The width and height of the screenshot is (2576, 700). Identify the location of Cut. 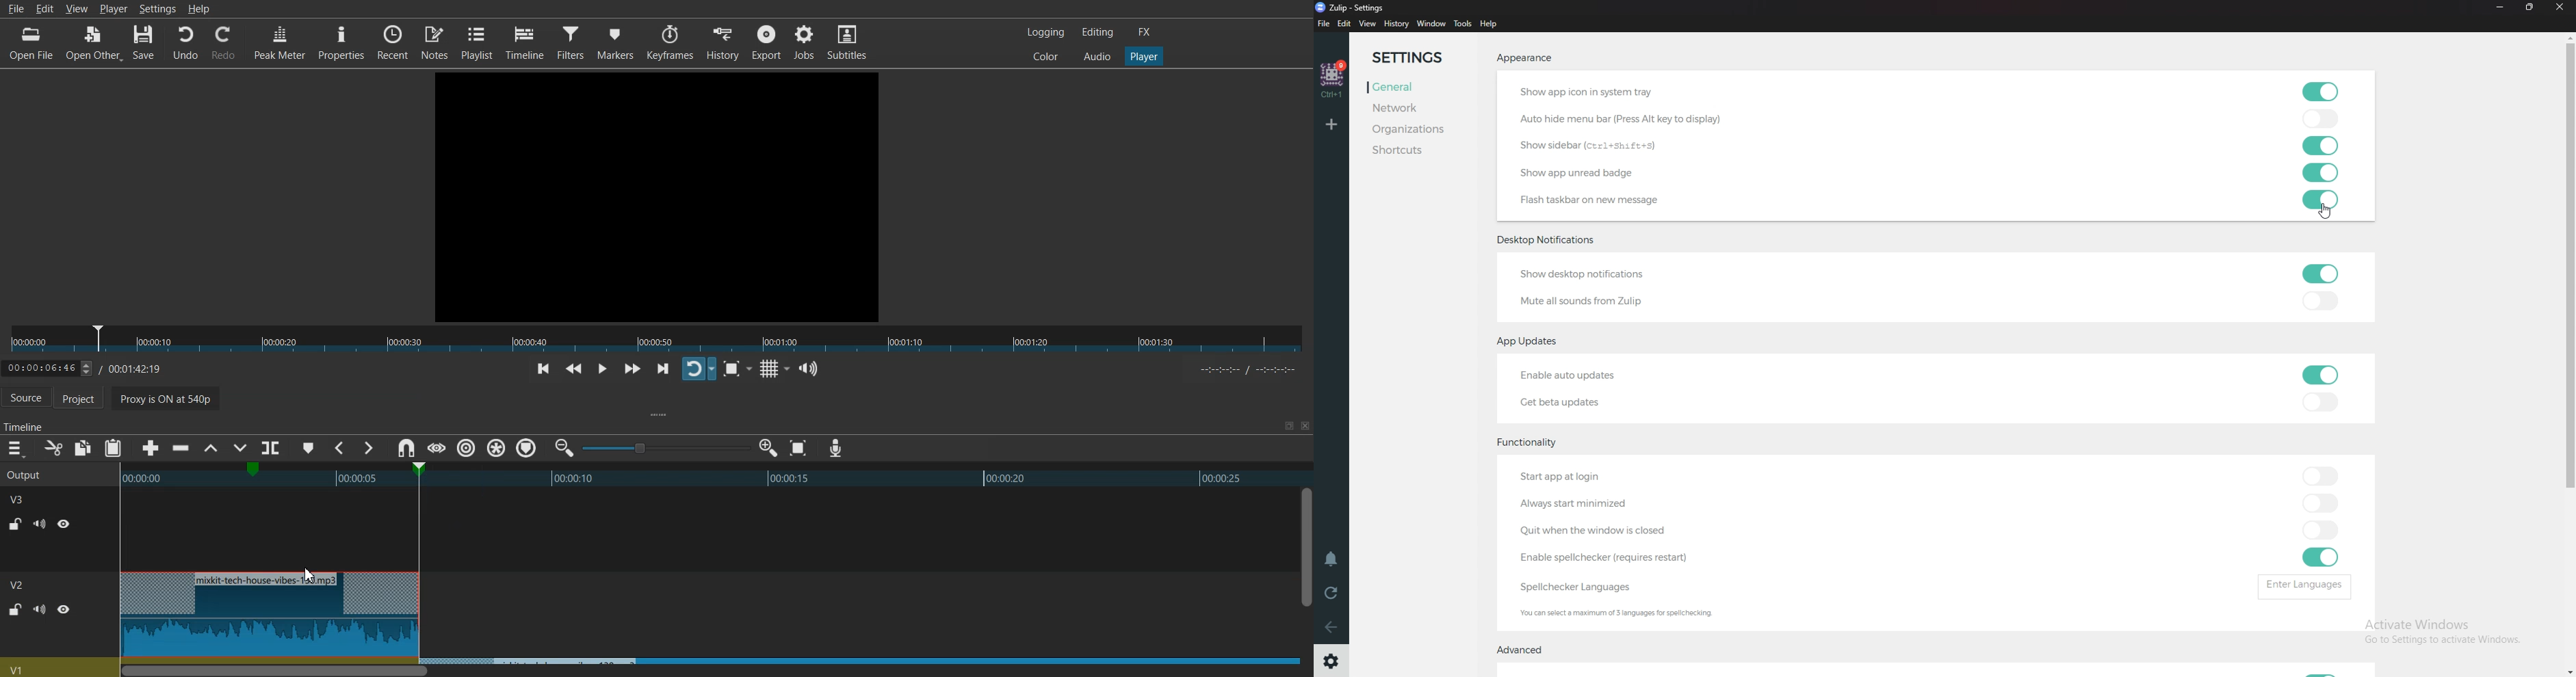
(53, 448).